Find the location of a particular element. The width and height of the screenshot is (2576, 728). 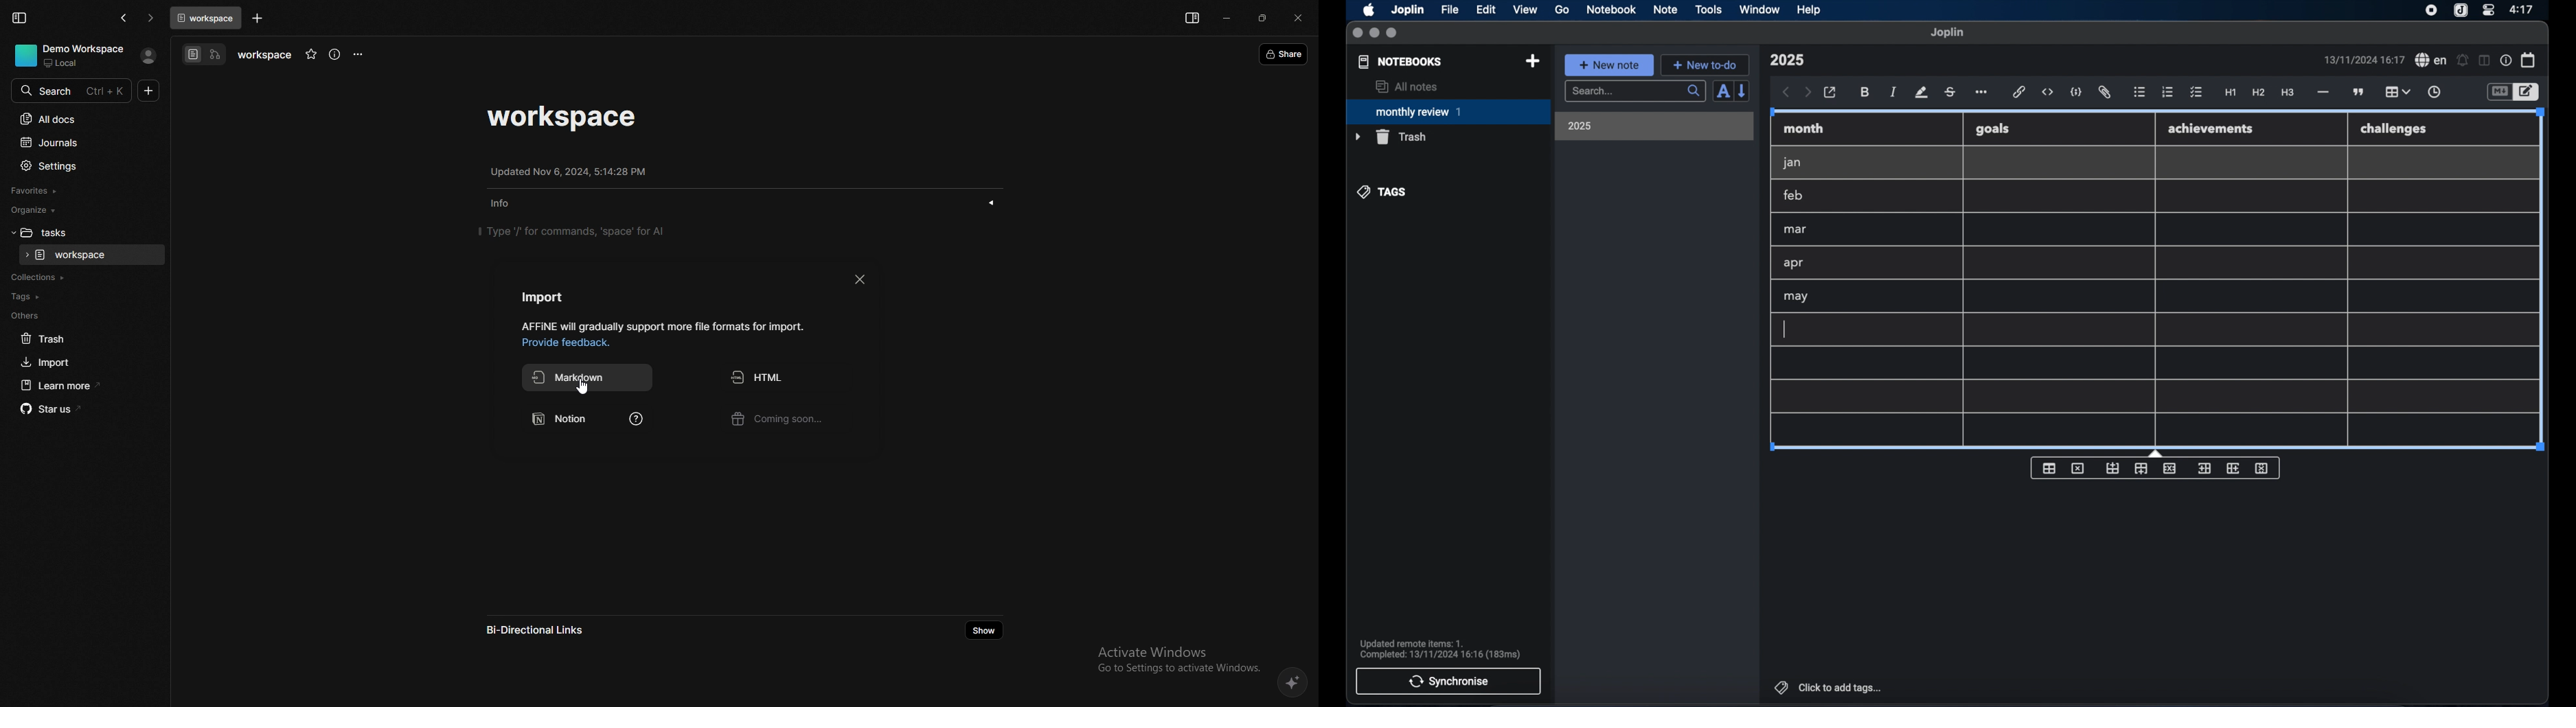

challenges is located at coordinates (2395, 130).